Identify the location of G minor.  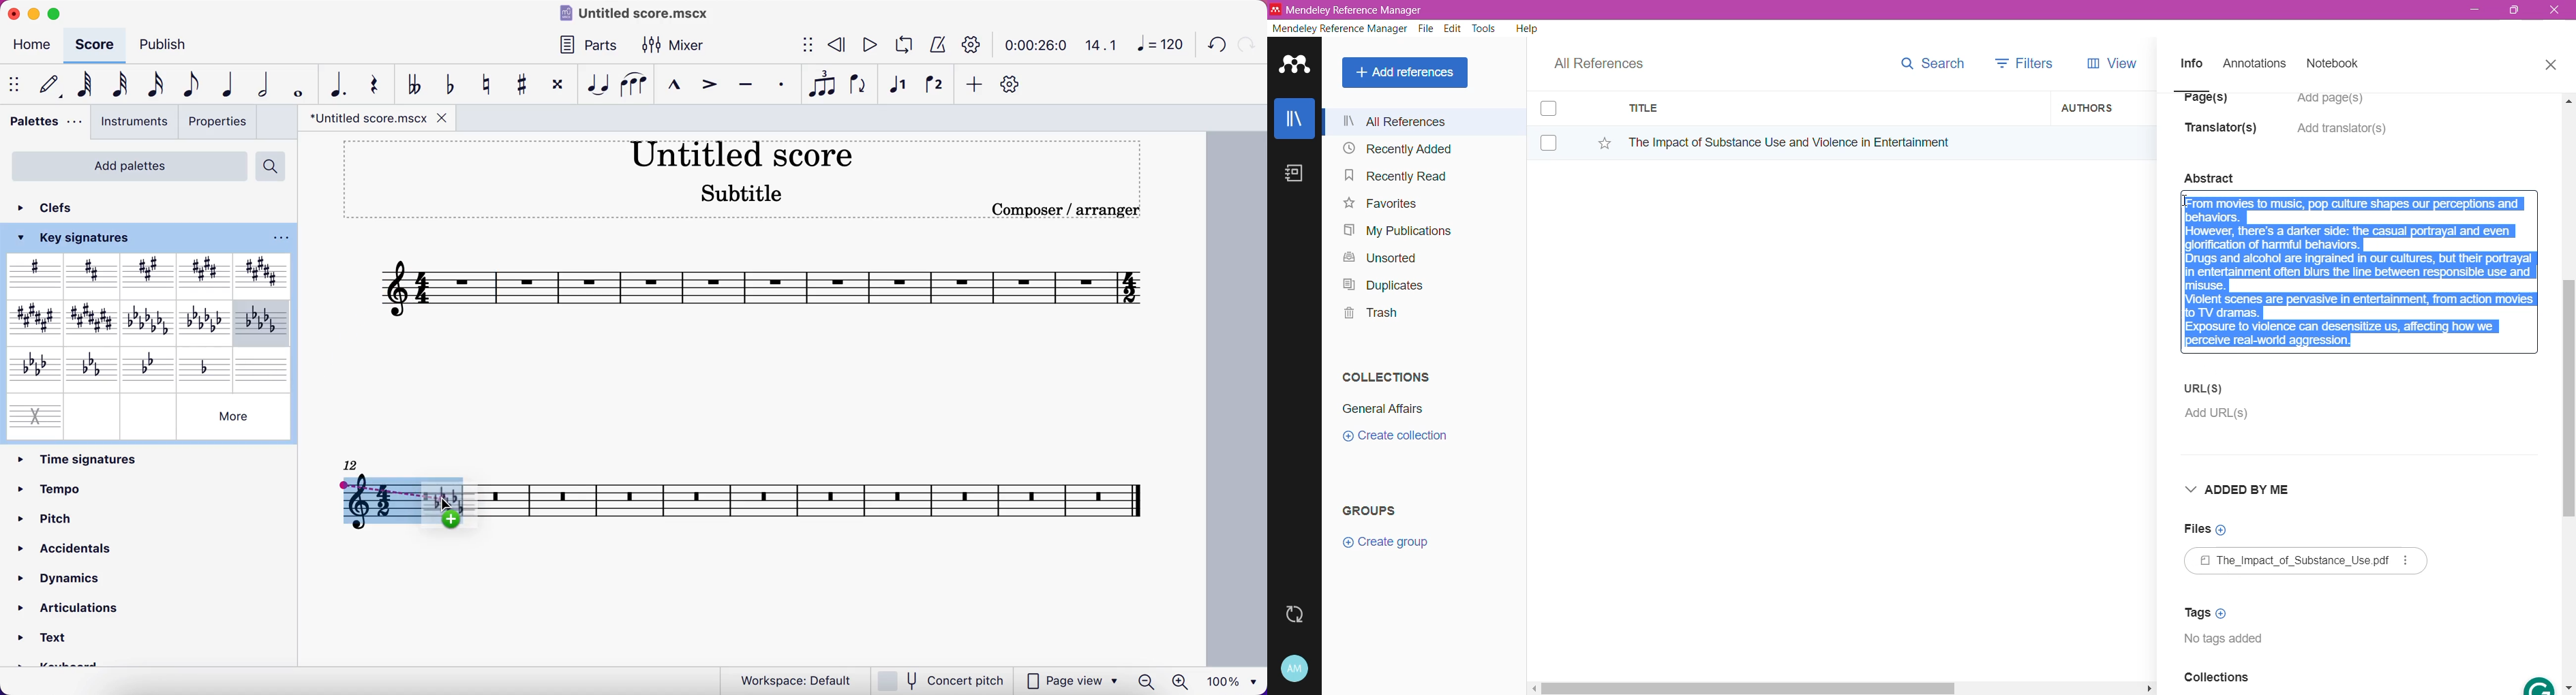
(151, 366).